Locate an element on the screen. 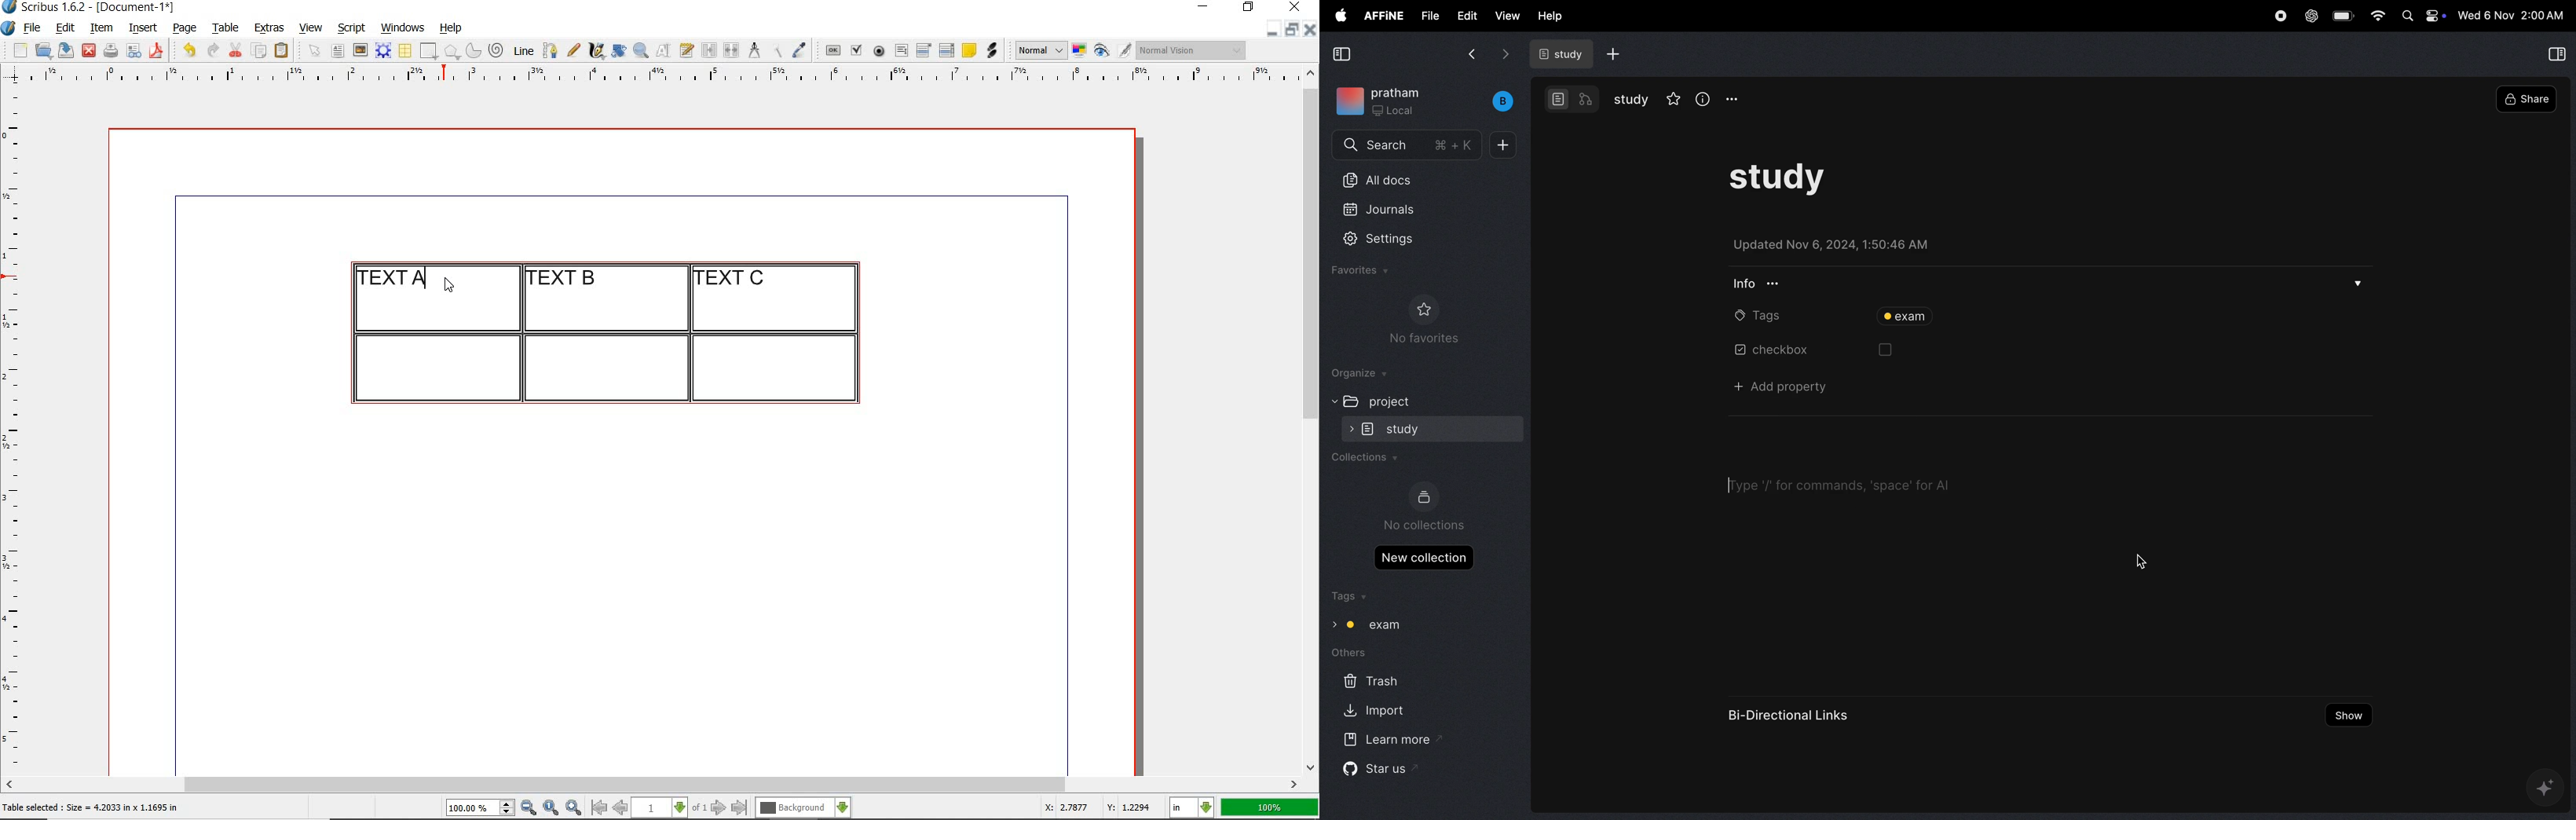 The image size is (2576, 840). checkbox is located at coordinates (1897, 353).